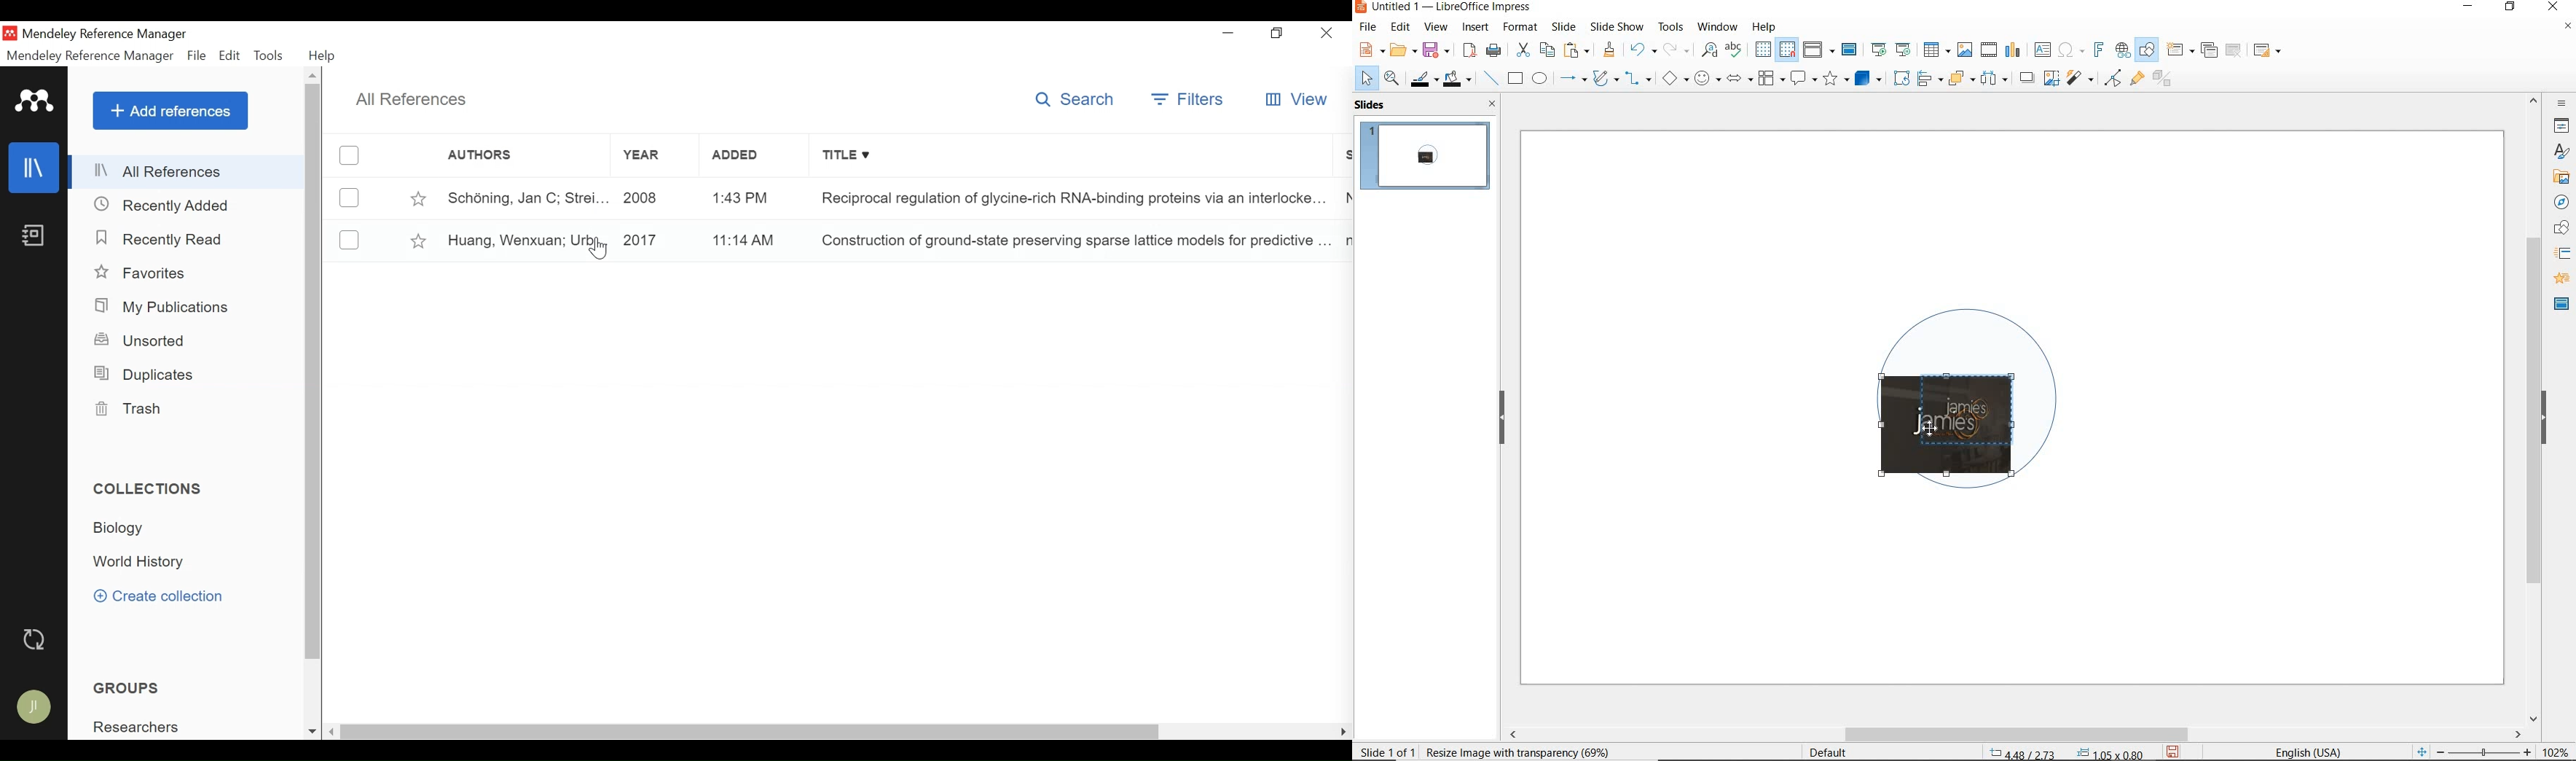  Describe the element at coordinates (750, 197) in the screenshot. I see `Added` at that location.